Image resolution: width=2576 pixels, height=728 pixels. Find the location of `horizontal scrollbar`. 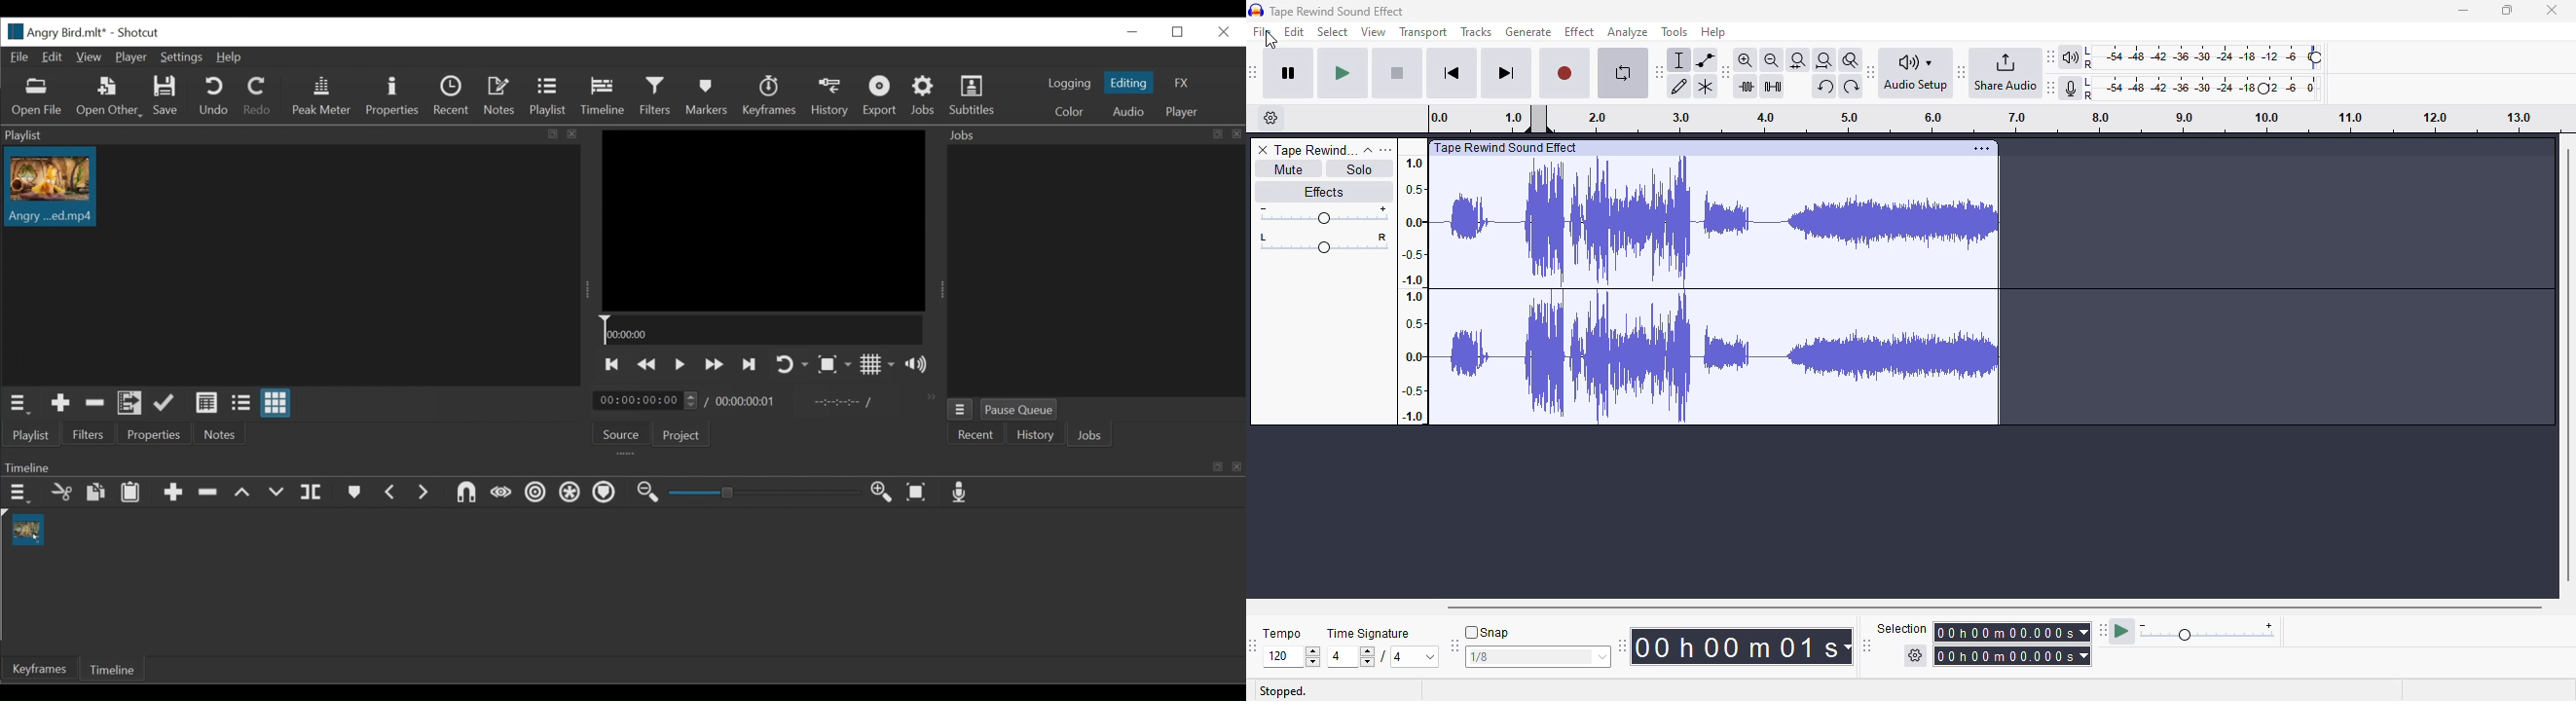

horizontal scrollbar is located at coordinates (1995, 608).